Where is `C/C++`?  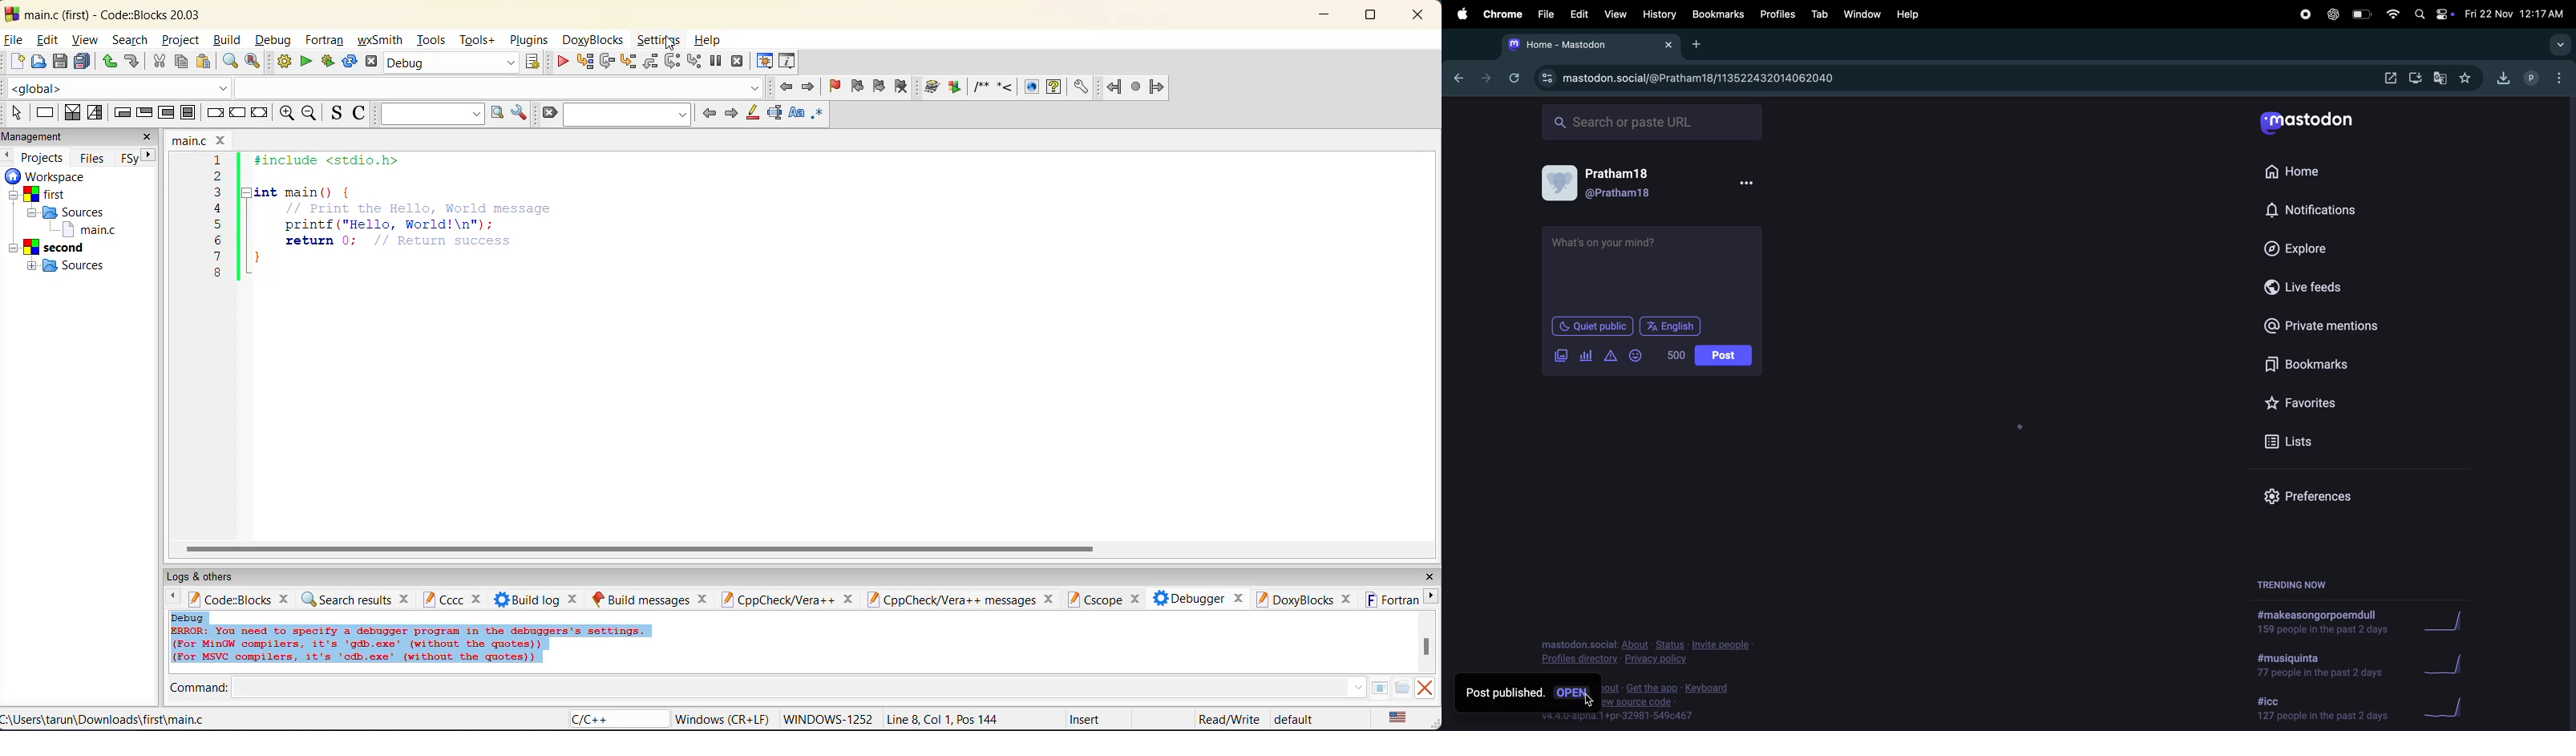
C/C++ is located at coordinates (598, 718).